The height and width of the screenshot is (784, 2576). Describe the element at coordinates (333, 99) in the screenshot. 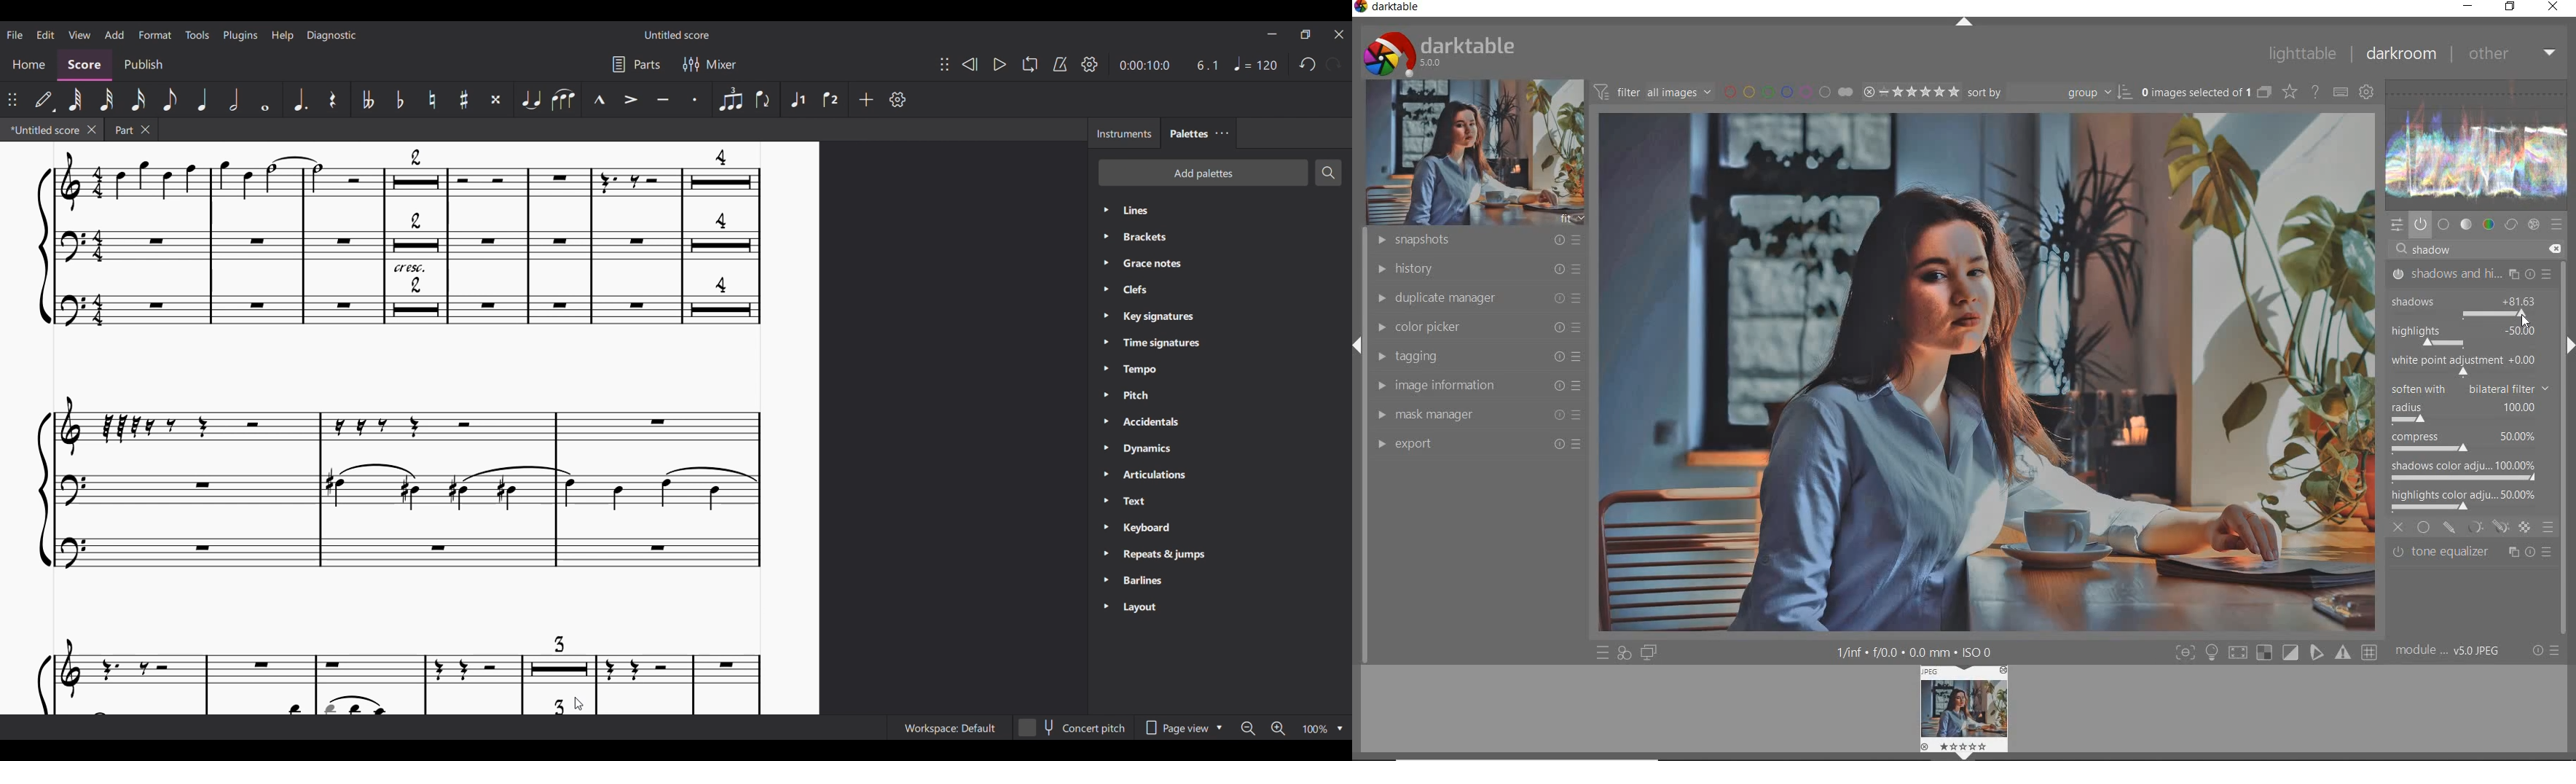

I see `Rest` at that location.